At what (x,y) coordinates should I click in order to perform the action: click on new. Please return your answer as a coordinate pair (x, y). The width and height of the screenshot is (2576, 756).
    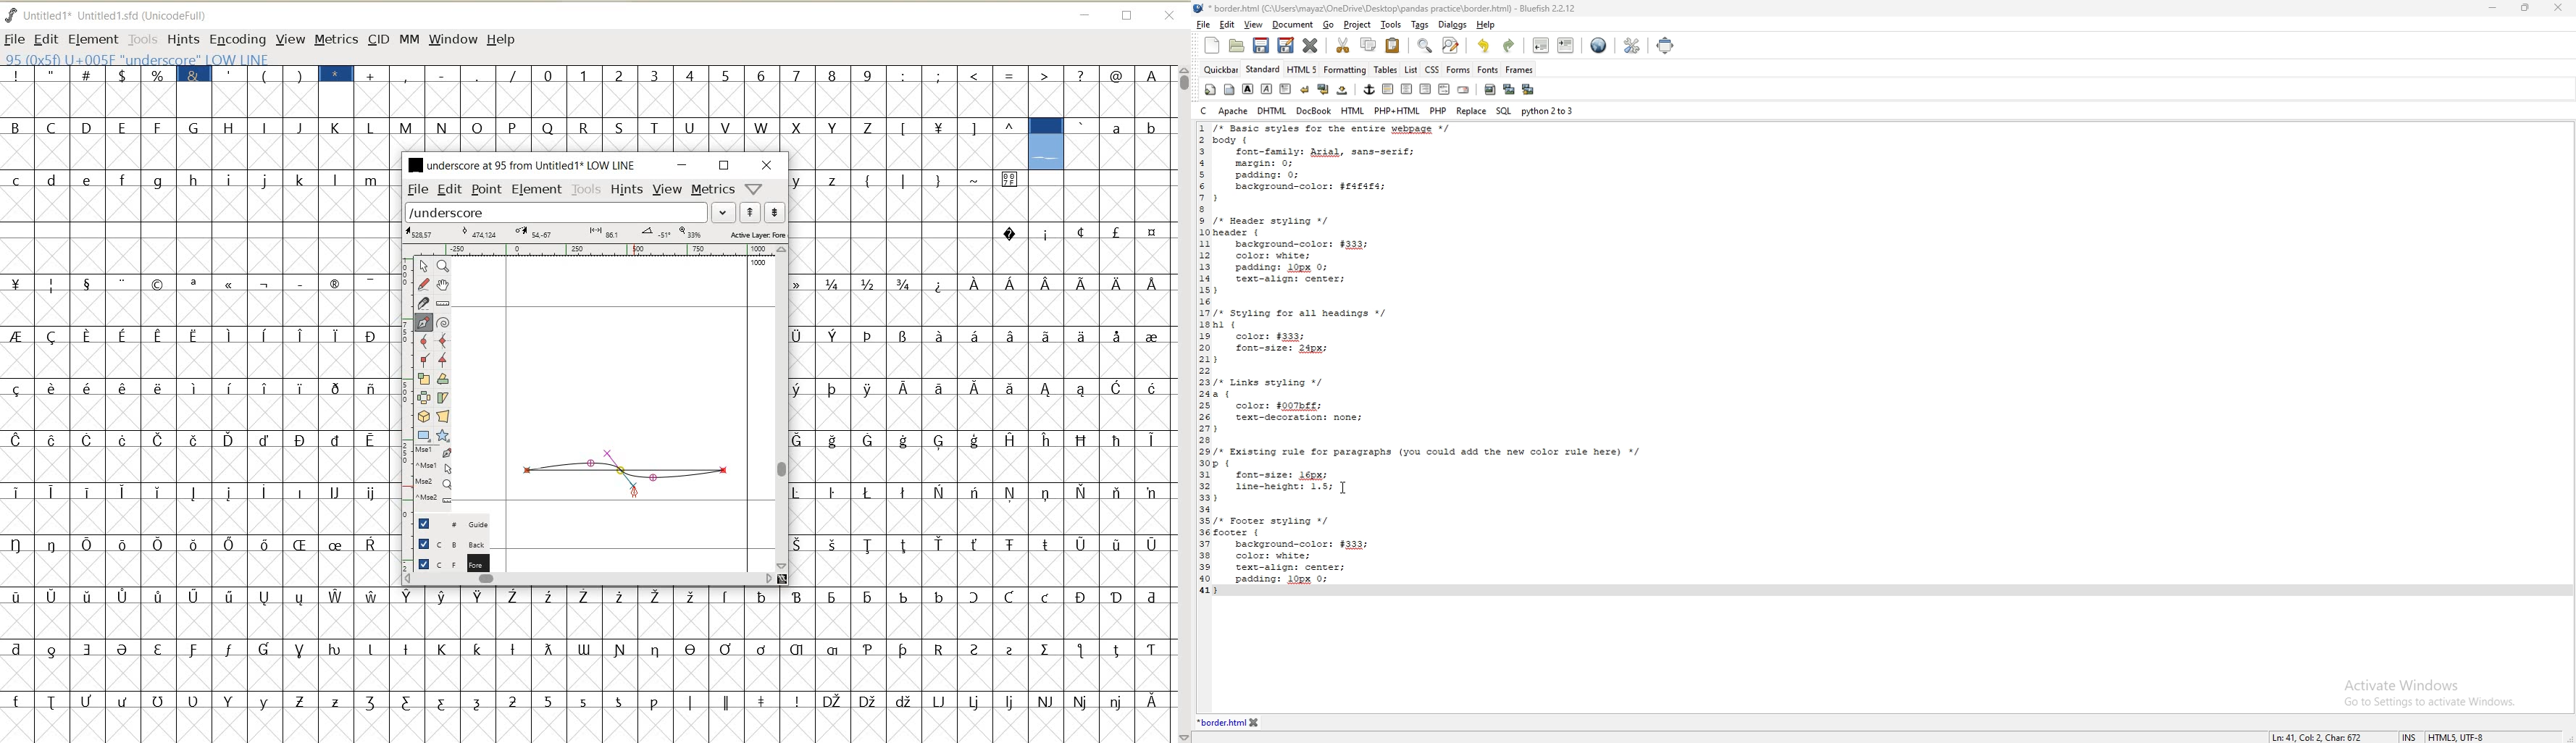
    Looking at the image, I should click on (1212, 45).